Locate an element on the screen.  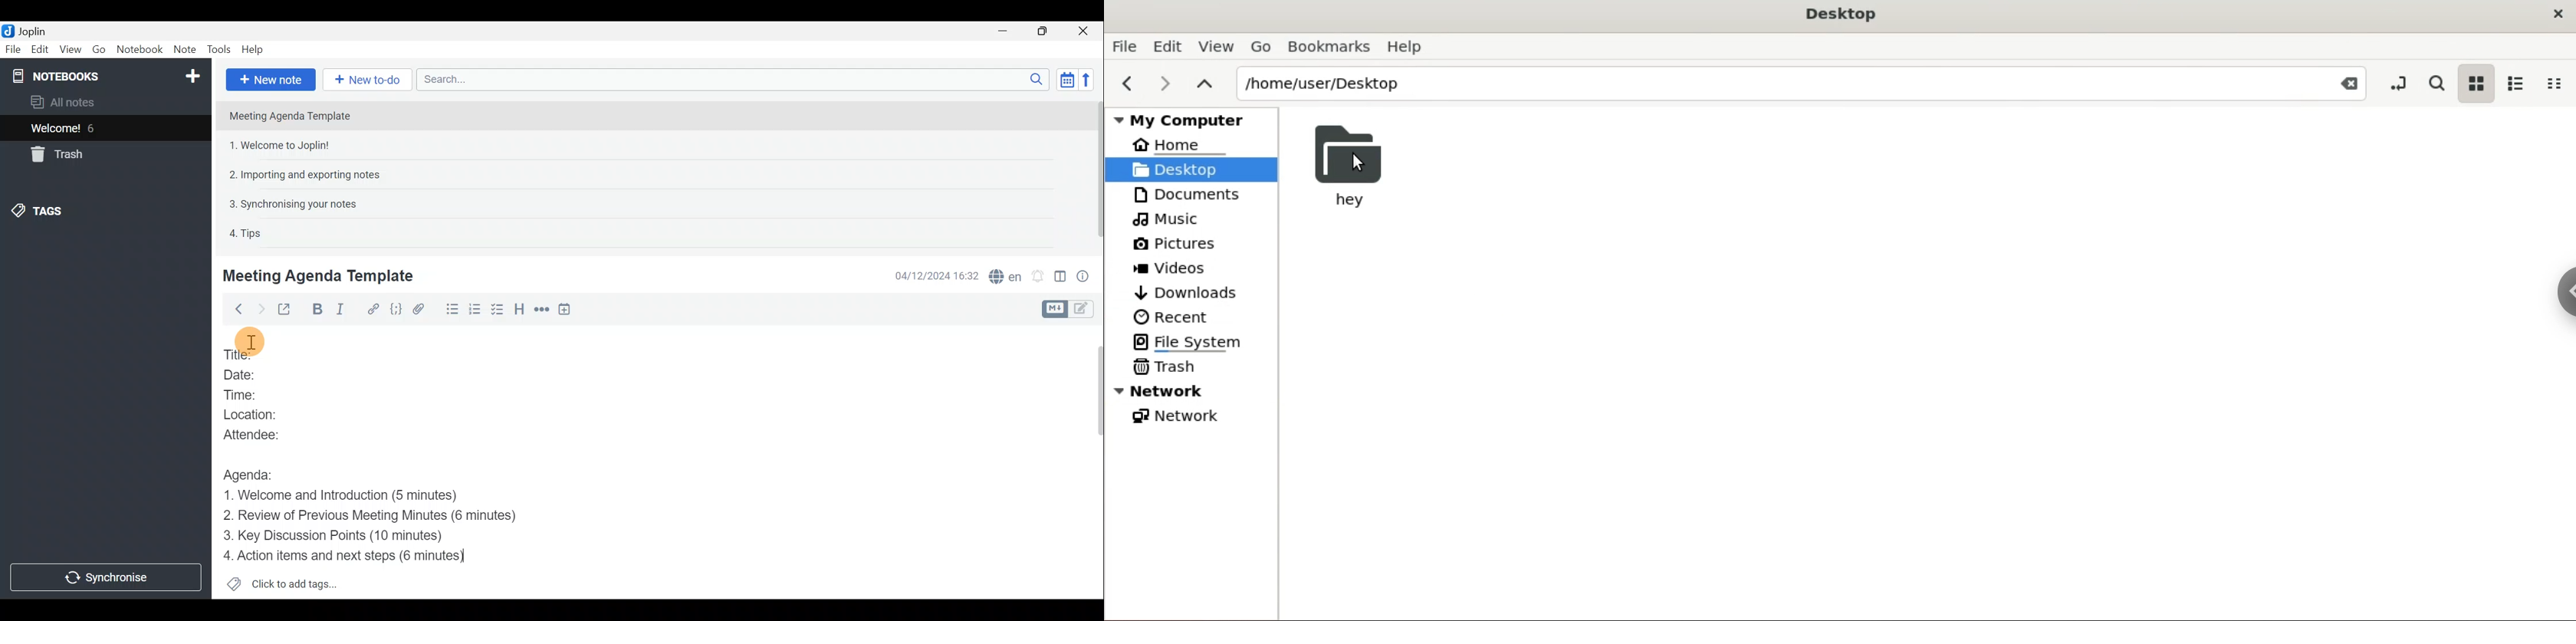
Italic is located at coordinates (347, 310).